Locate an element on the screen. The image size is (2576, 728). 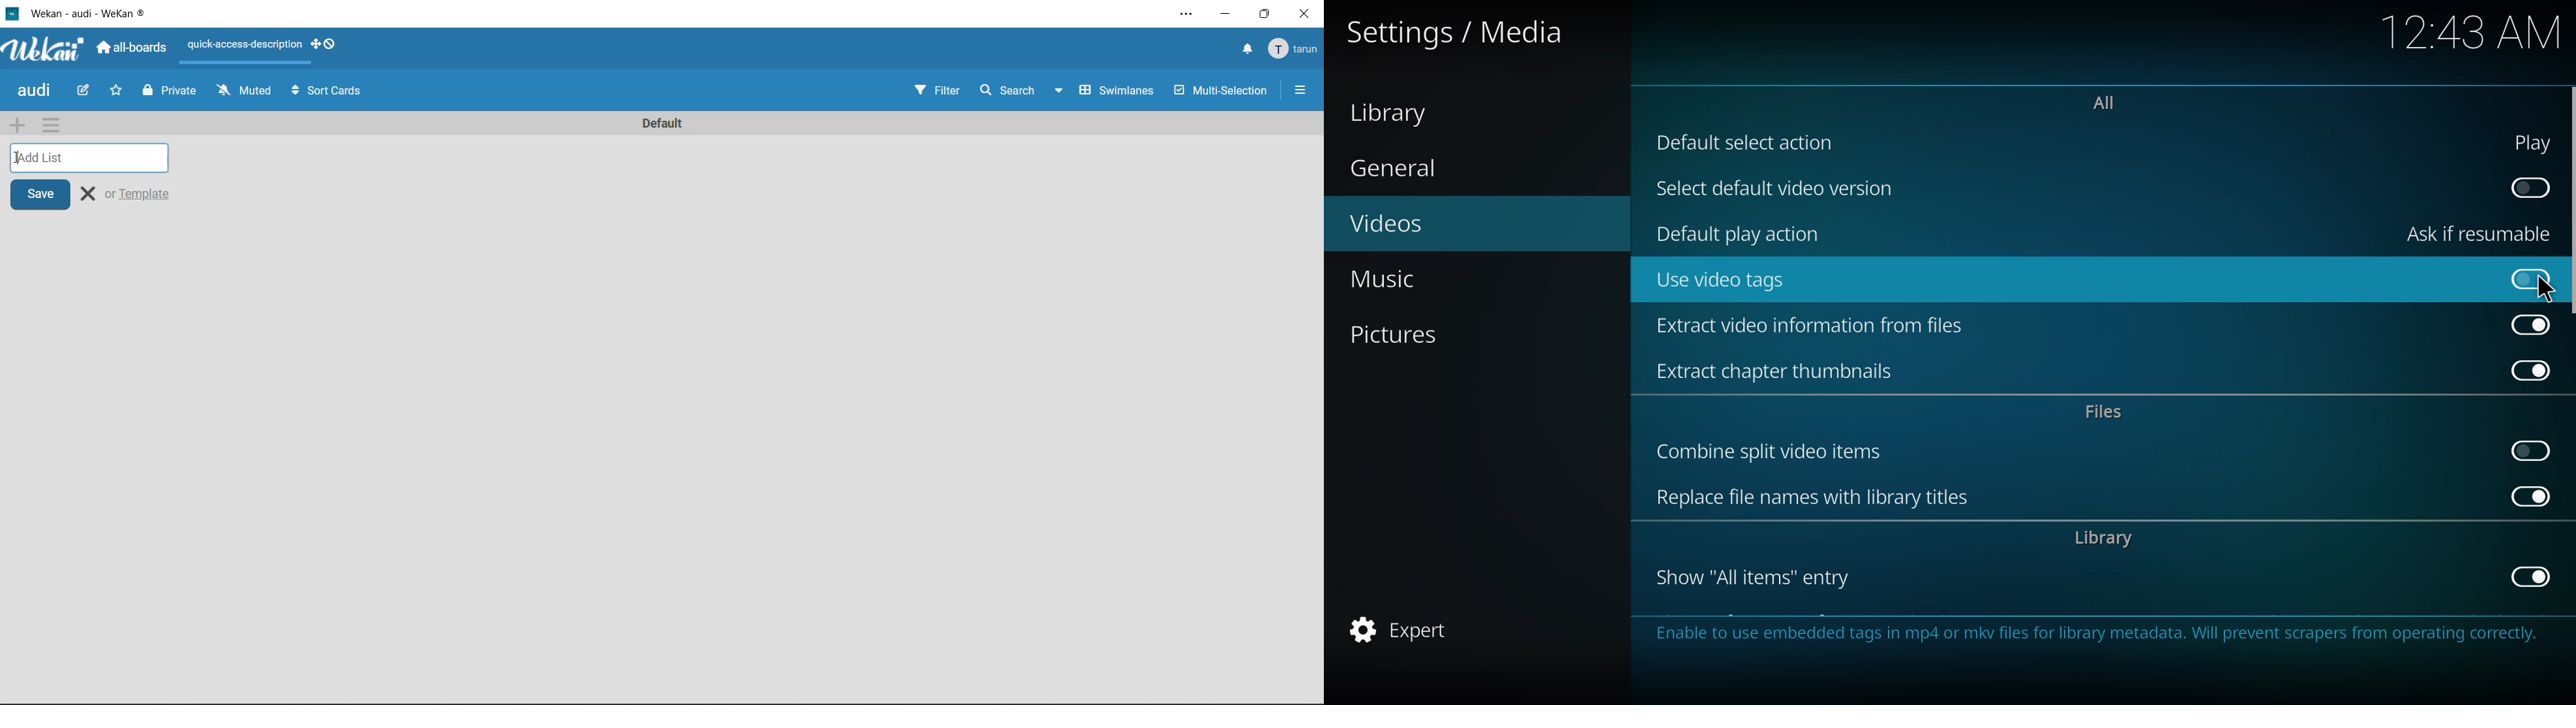
all is located at coordinates (2107, 102).